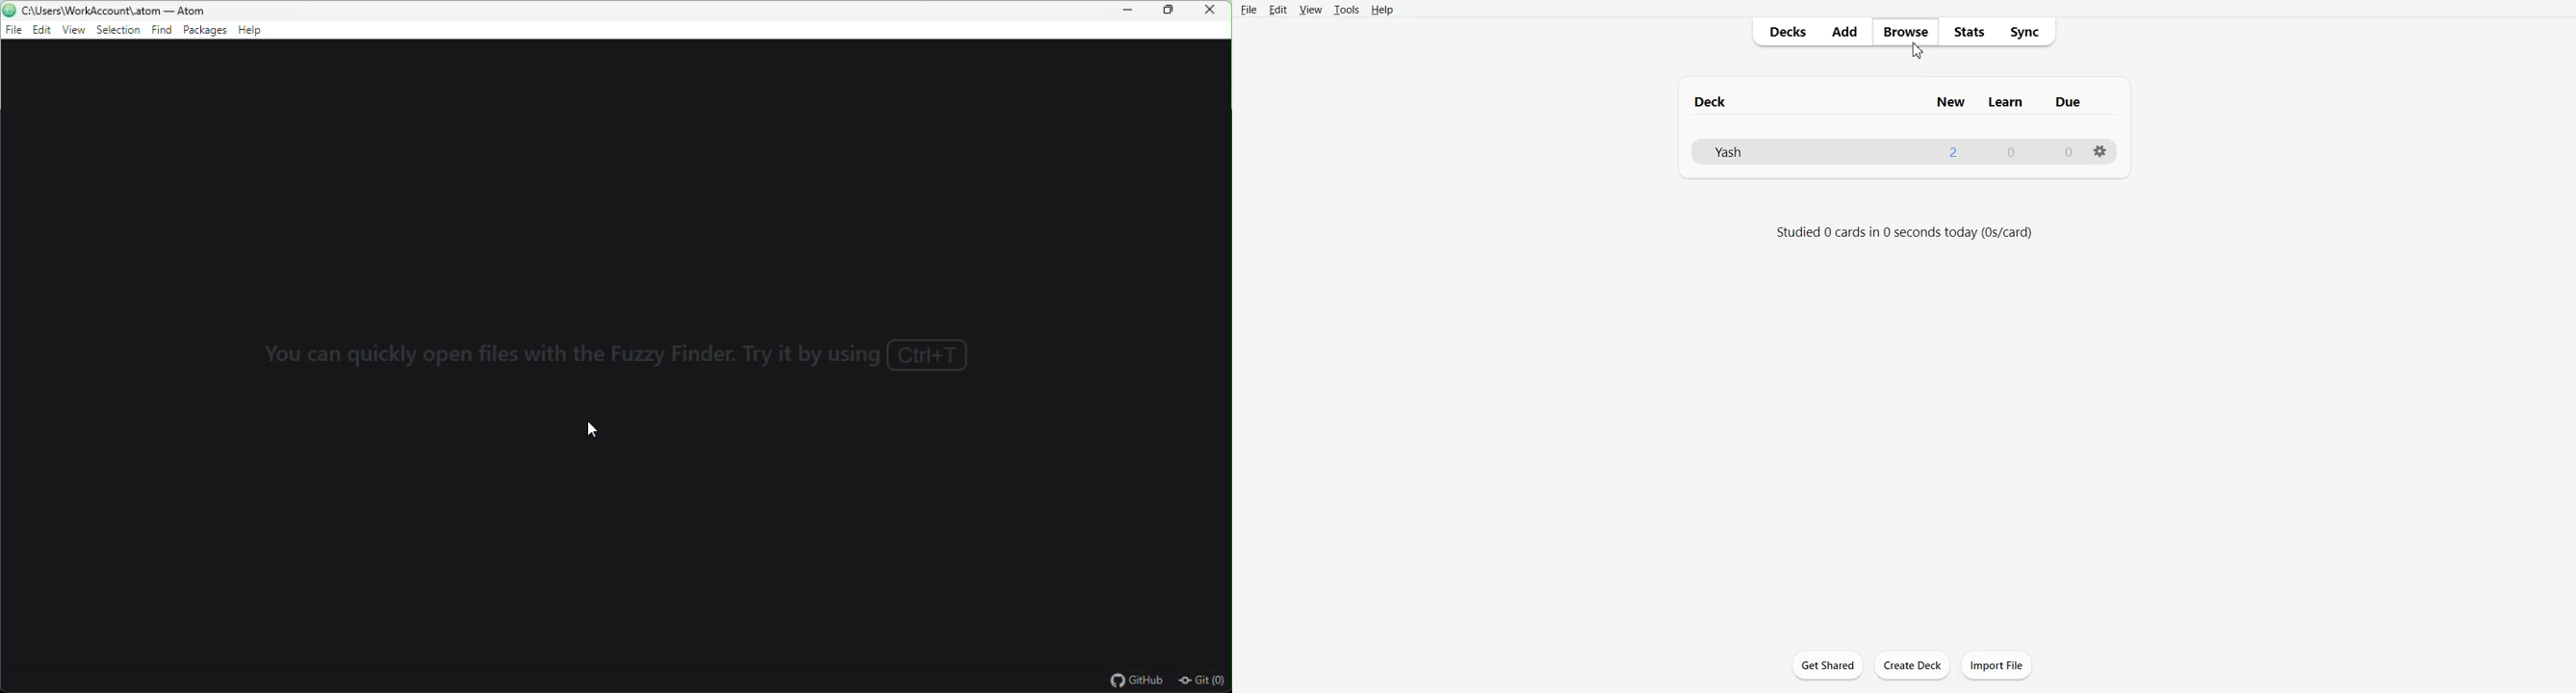  I want to click on git, so click(1203, 681).